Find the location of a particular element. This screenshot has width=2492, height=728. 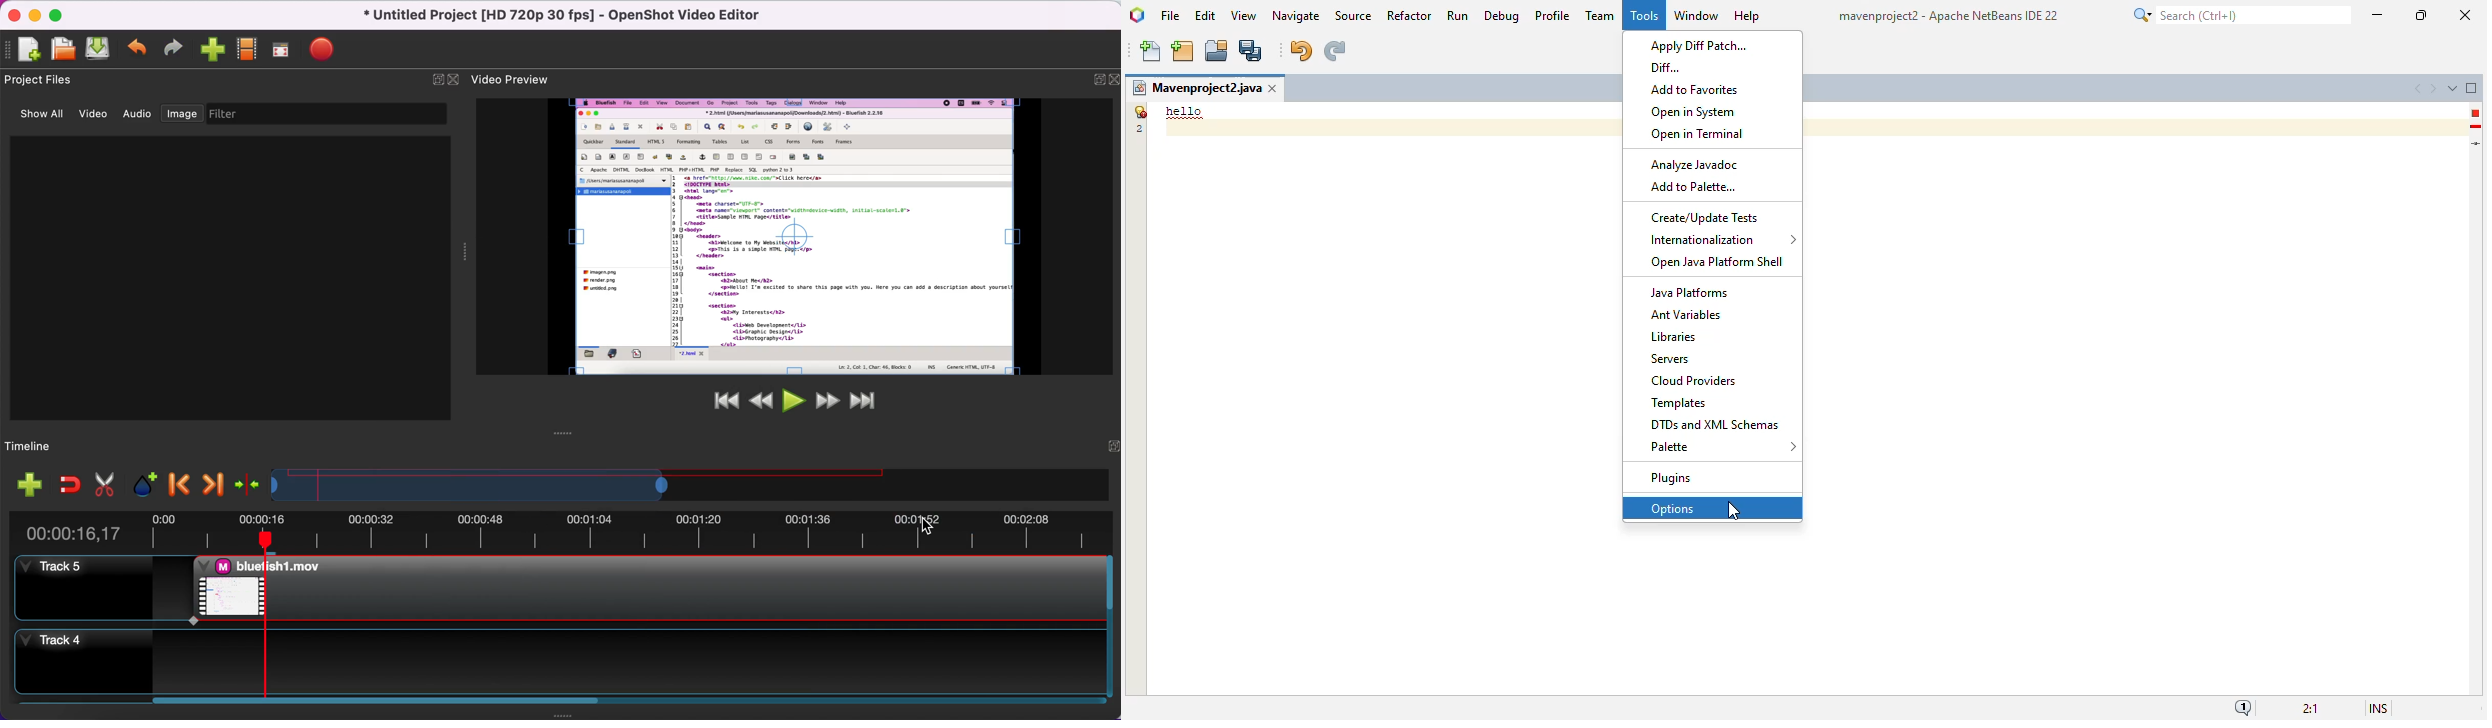

create/update tests is located at coordinates (1704, 218).